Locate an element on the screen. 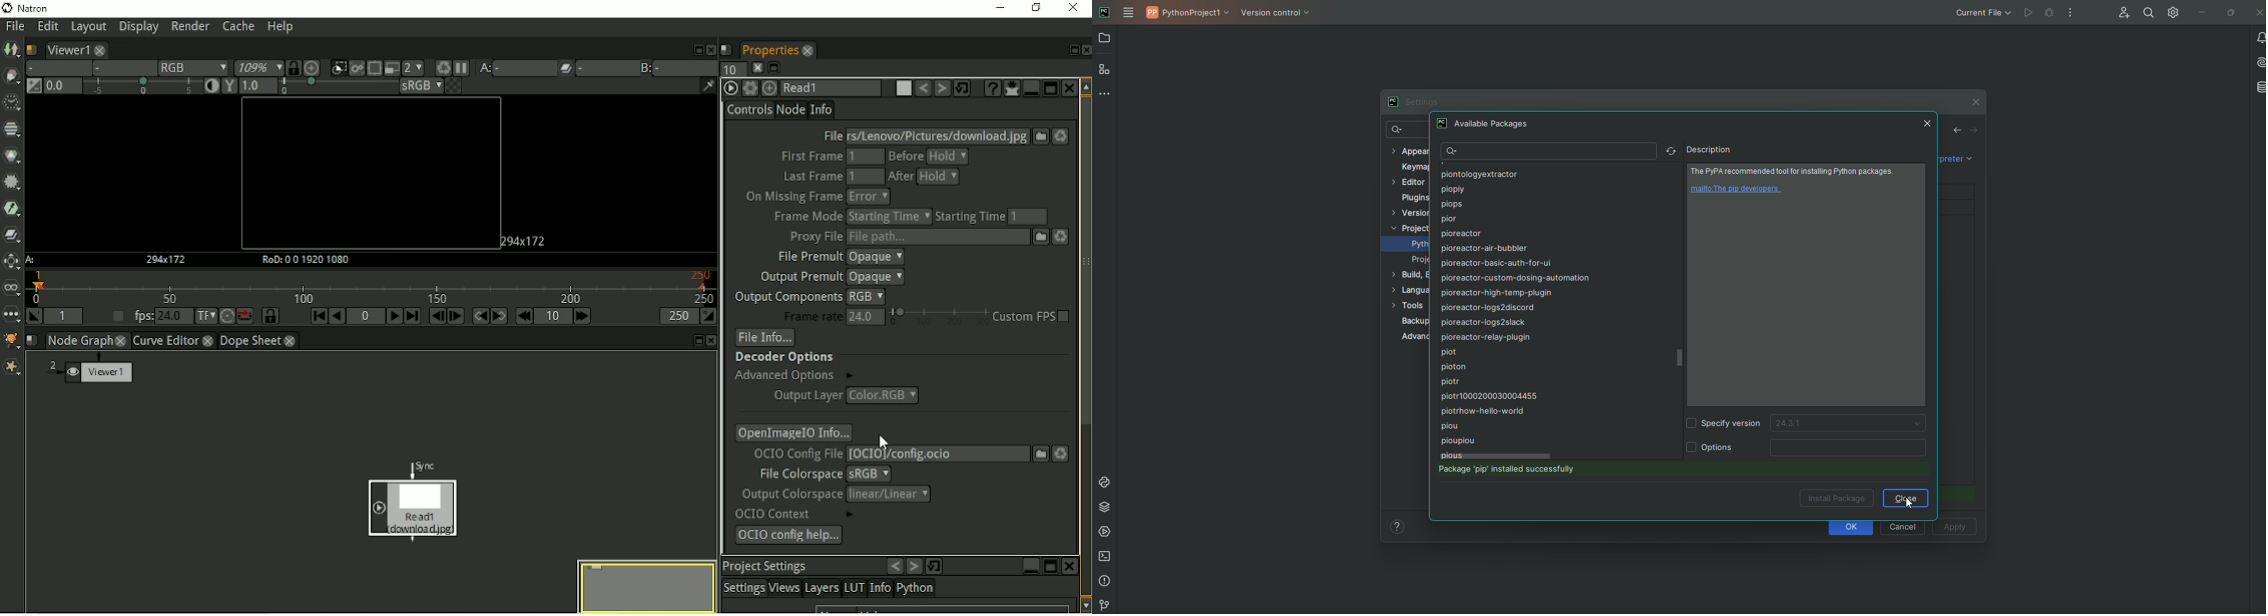  Render is located at coordinates (193, 27).